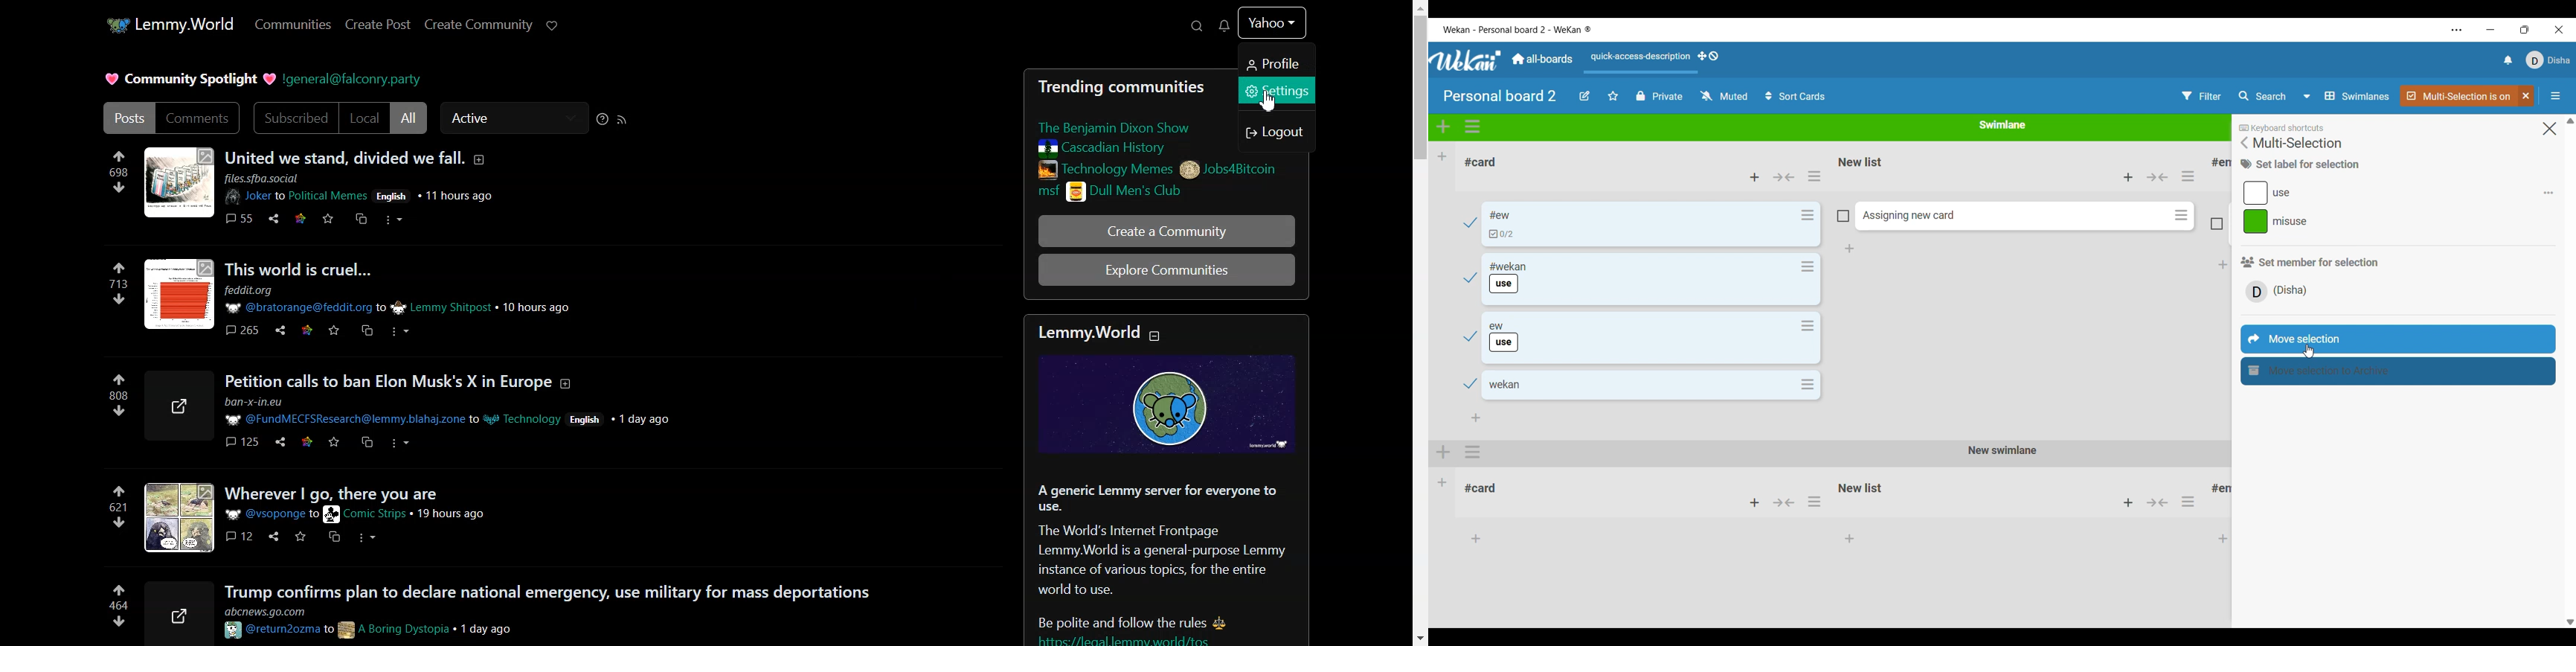 The height and width of the screenshot is (672, 2576). What do you see at coordinates (546, 591) in the screenshot?
I see `Trump confirms plan to declare national emergency, use military for mass deportations` at bounding box center [546, 591].